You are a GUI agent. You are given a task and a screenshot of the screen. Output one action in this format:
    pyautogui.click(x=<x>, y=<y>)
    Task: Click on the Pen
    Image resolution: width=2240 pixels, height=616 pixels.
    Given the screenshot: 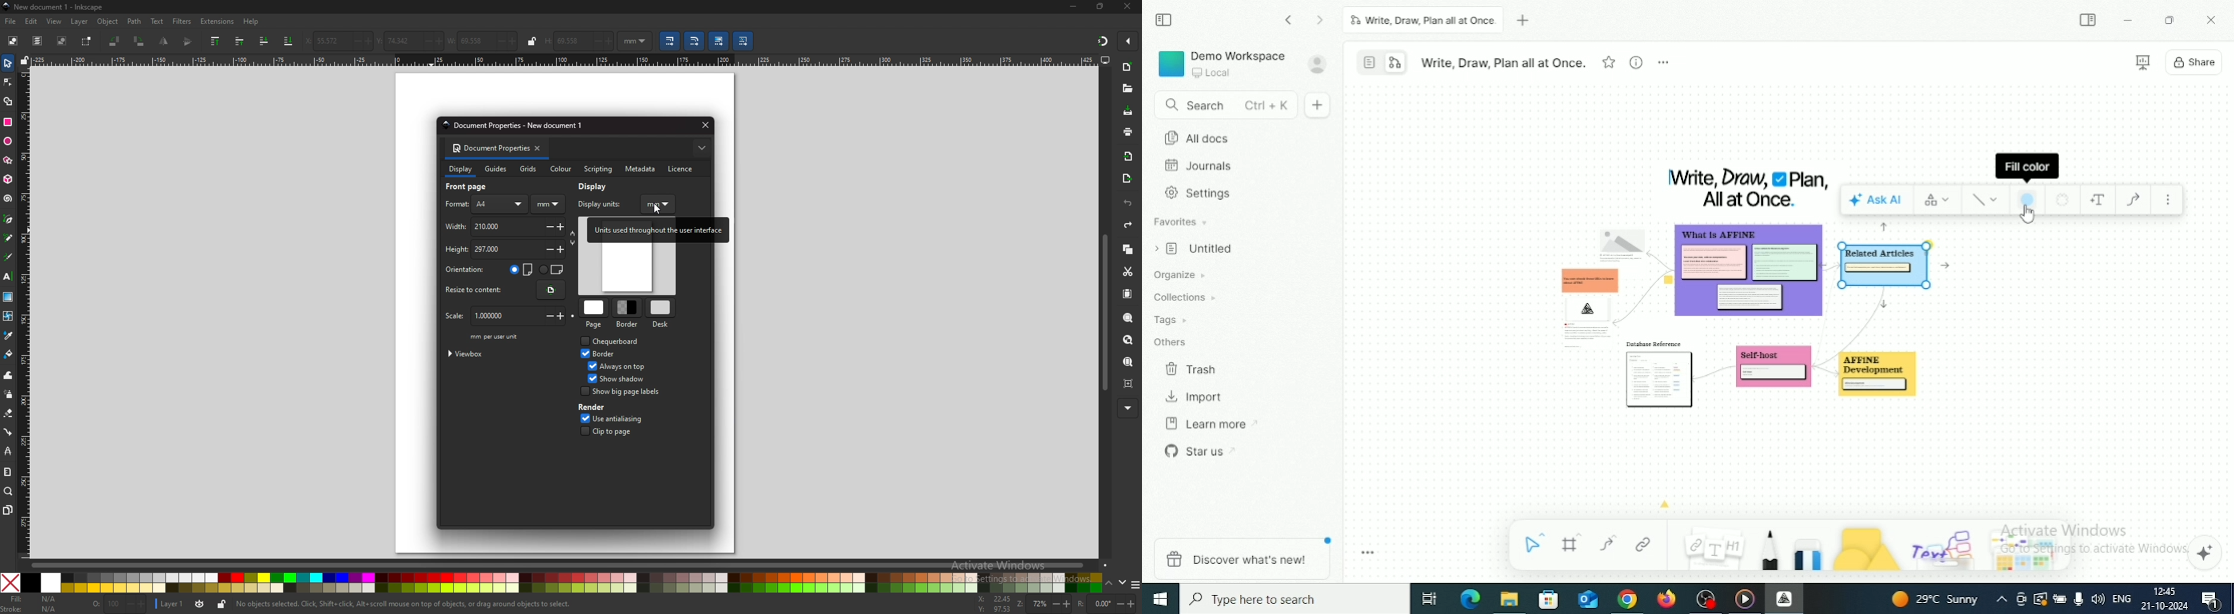 What is the action you would take?
    pyautogui.click(x=1769, y=550)
    